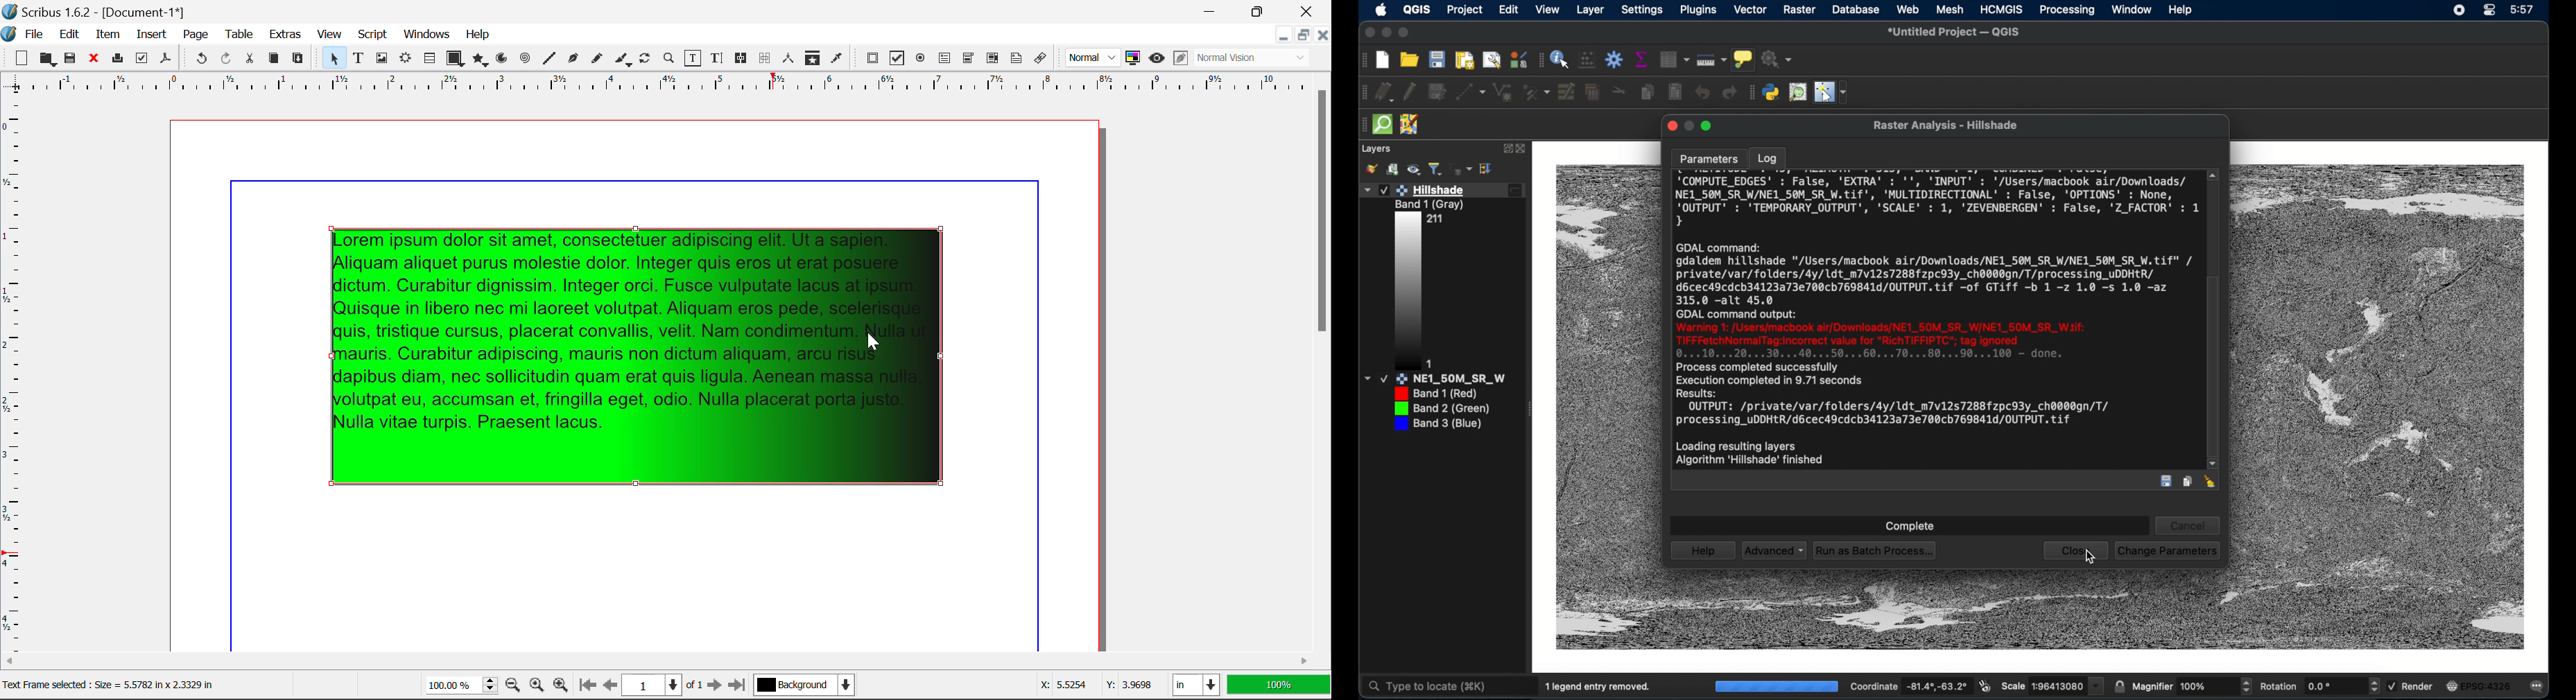  What do you see at coordinates (1855, 10) in the screenshot?
I see `database` at bounding box center [1855, 10].